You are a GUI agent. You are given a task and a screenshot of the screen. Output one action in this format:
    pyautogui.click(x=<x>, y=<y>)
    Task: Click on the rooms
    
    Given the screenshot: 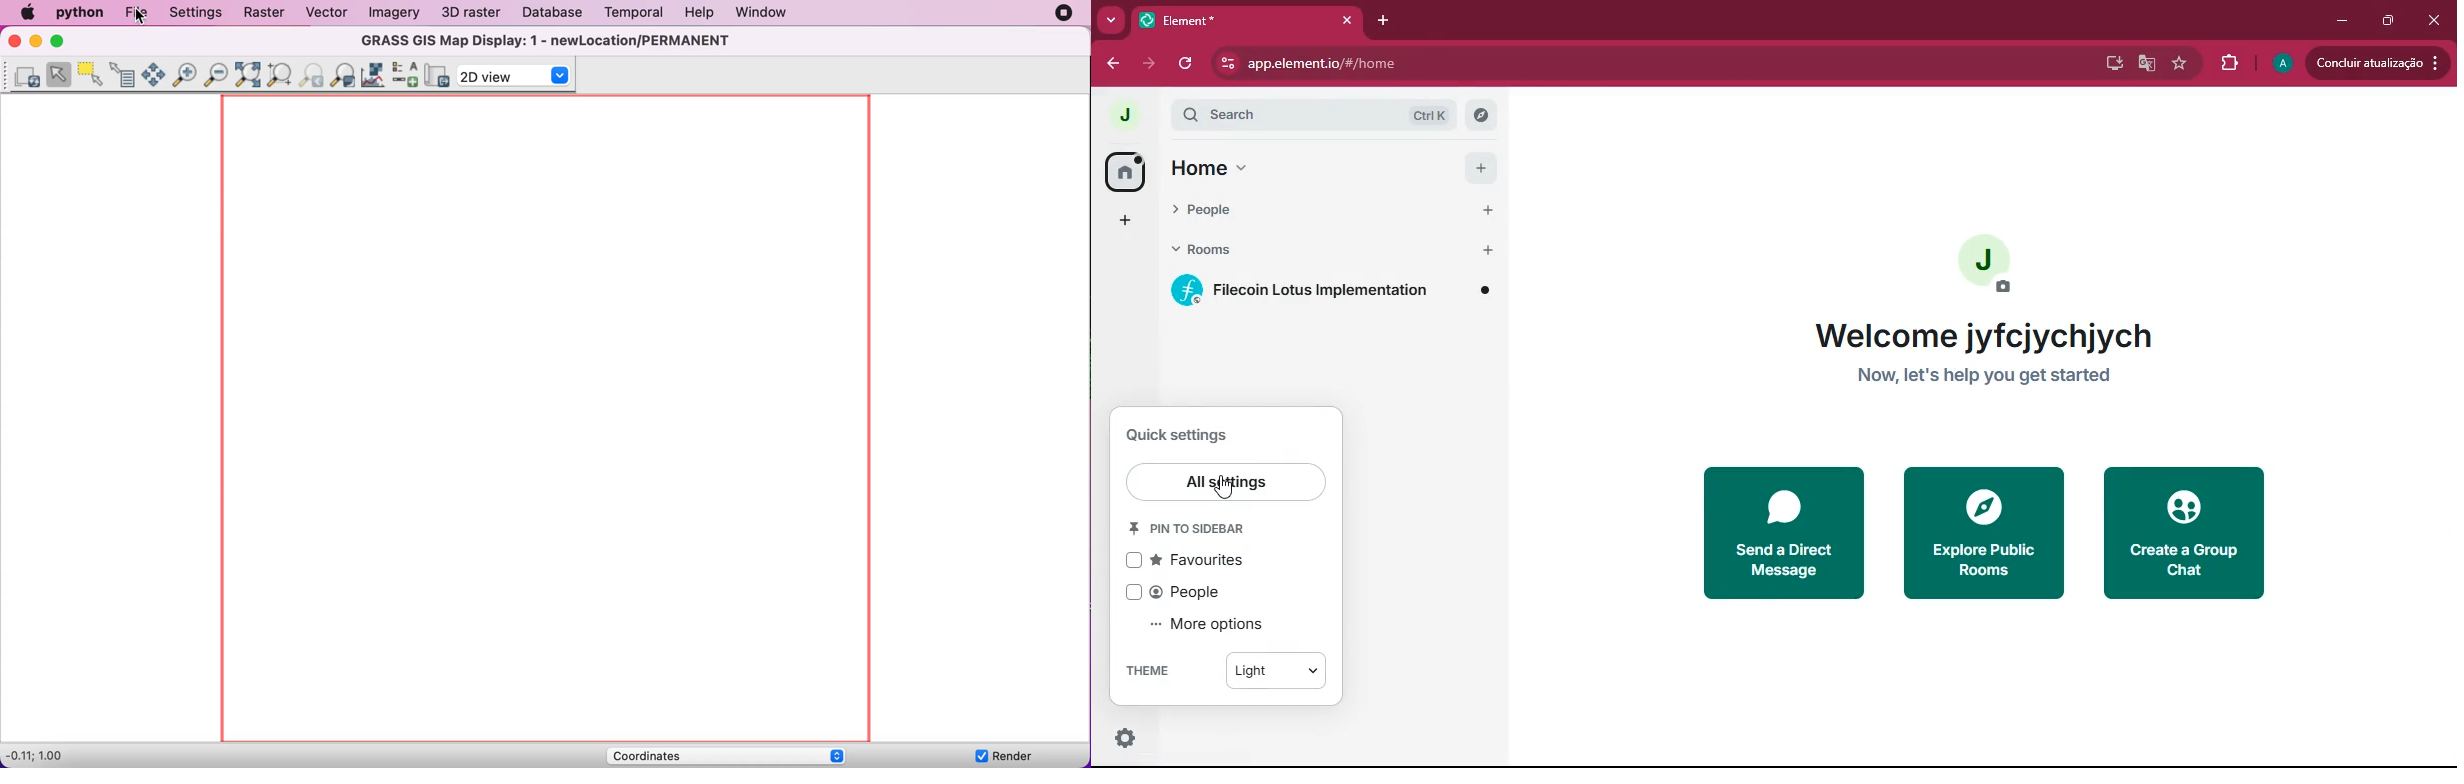 What is the action you would take?
    pyautogui.click(x=1328, y=252)
    